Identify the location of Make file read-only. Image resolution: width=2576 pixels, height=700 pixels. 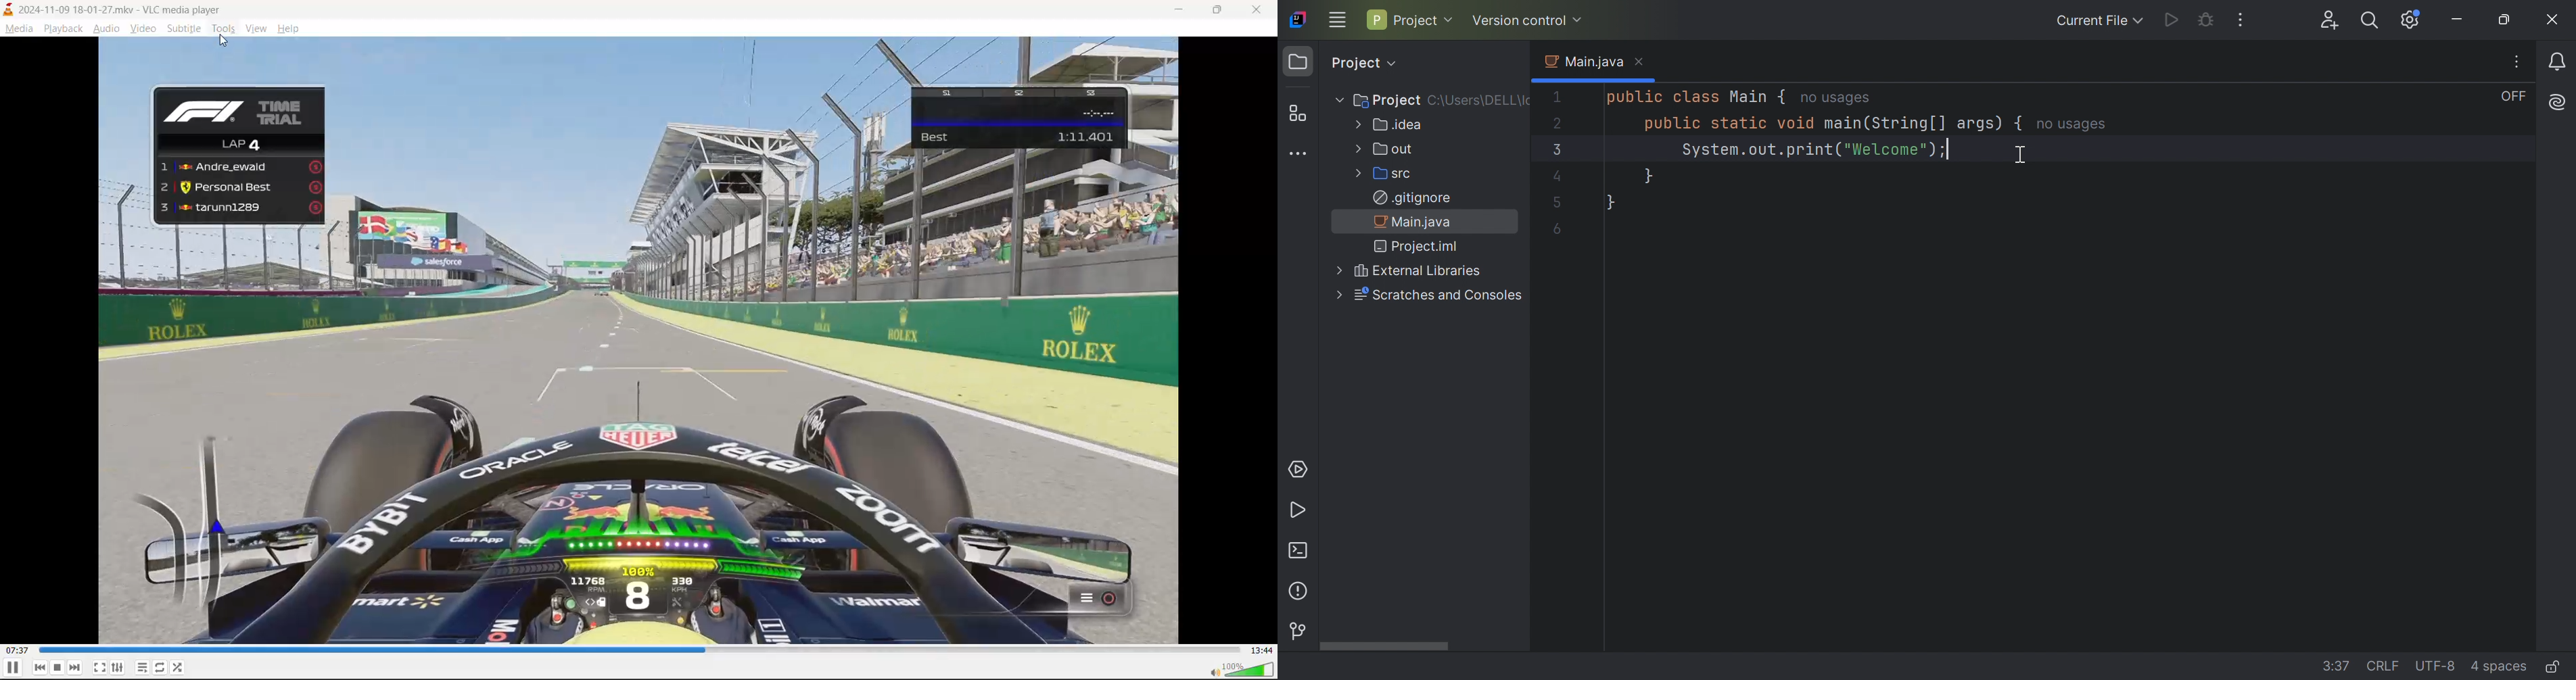
(2552, 668).